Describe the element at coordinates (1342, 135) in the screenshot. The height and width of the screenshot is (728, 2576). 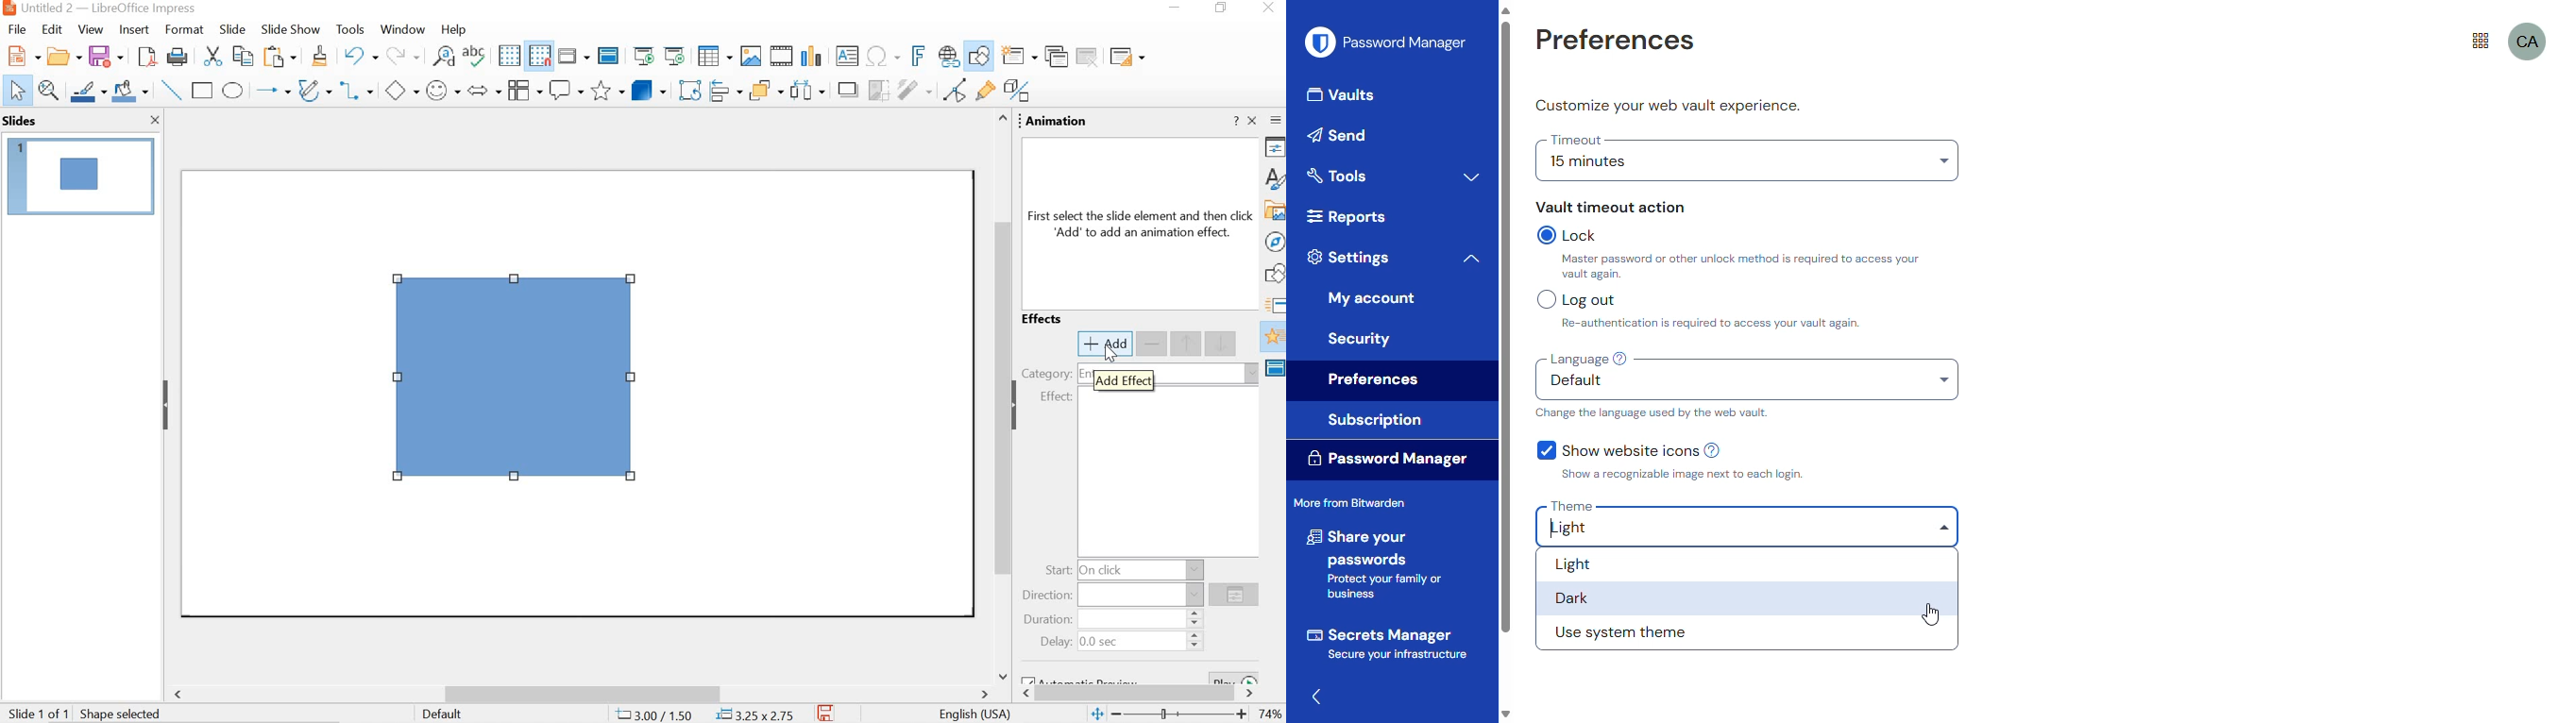
I see `send` at that location.